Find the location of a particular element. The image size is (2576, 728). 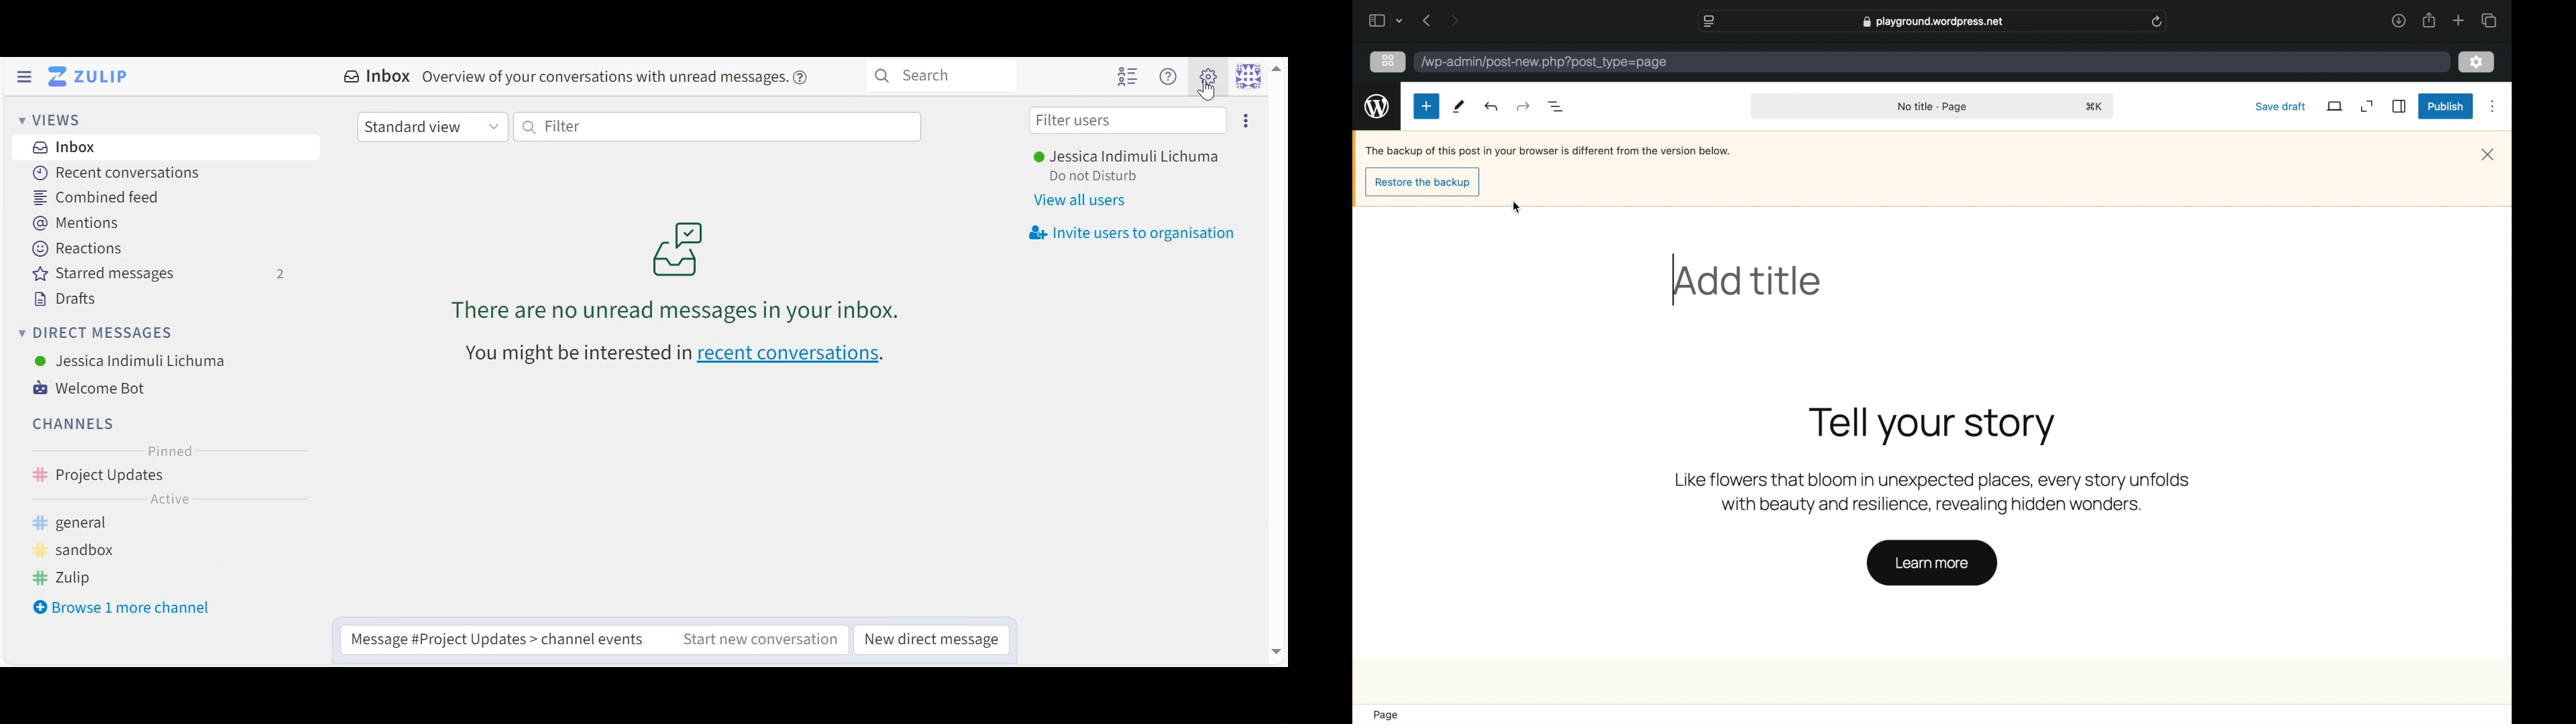

Drafts is located at coordinates (61, 300).